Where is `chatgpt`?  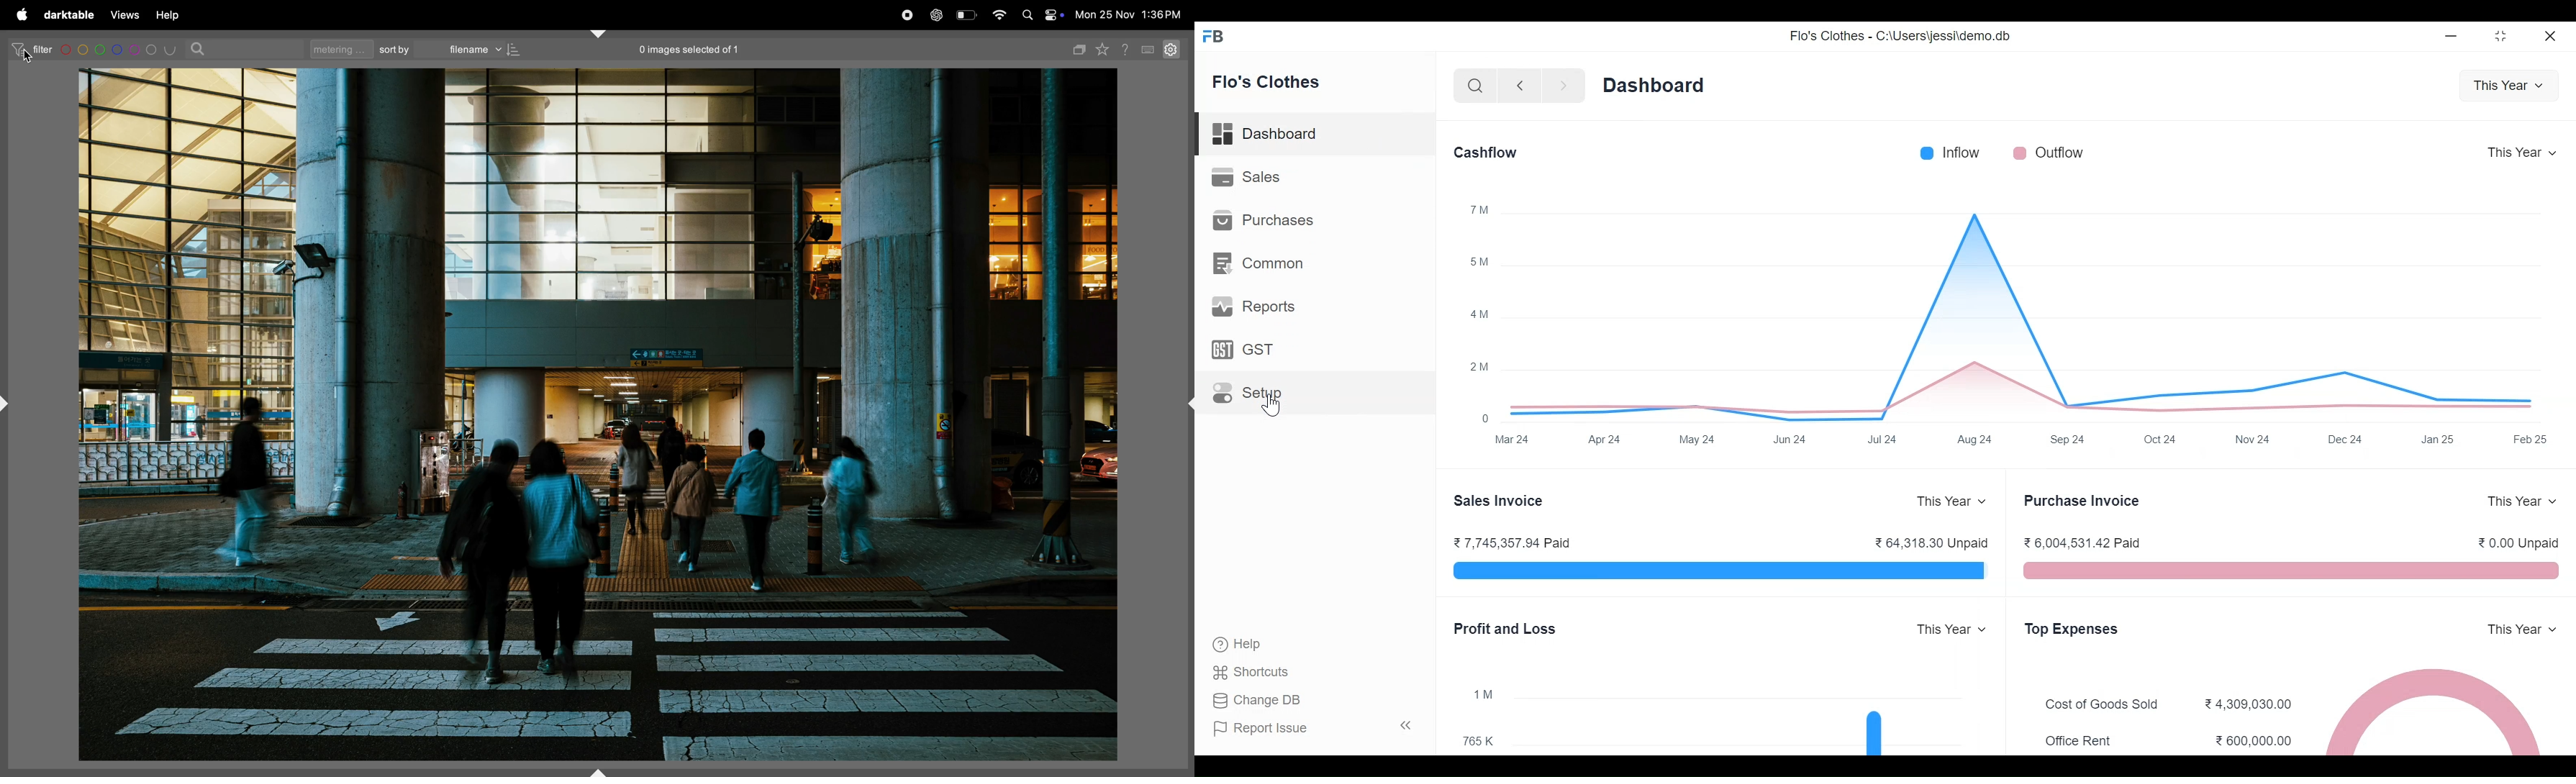
chatgpt is located at coordinates (940, 14).